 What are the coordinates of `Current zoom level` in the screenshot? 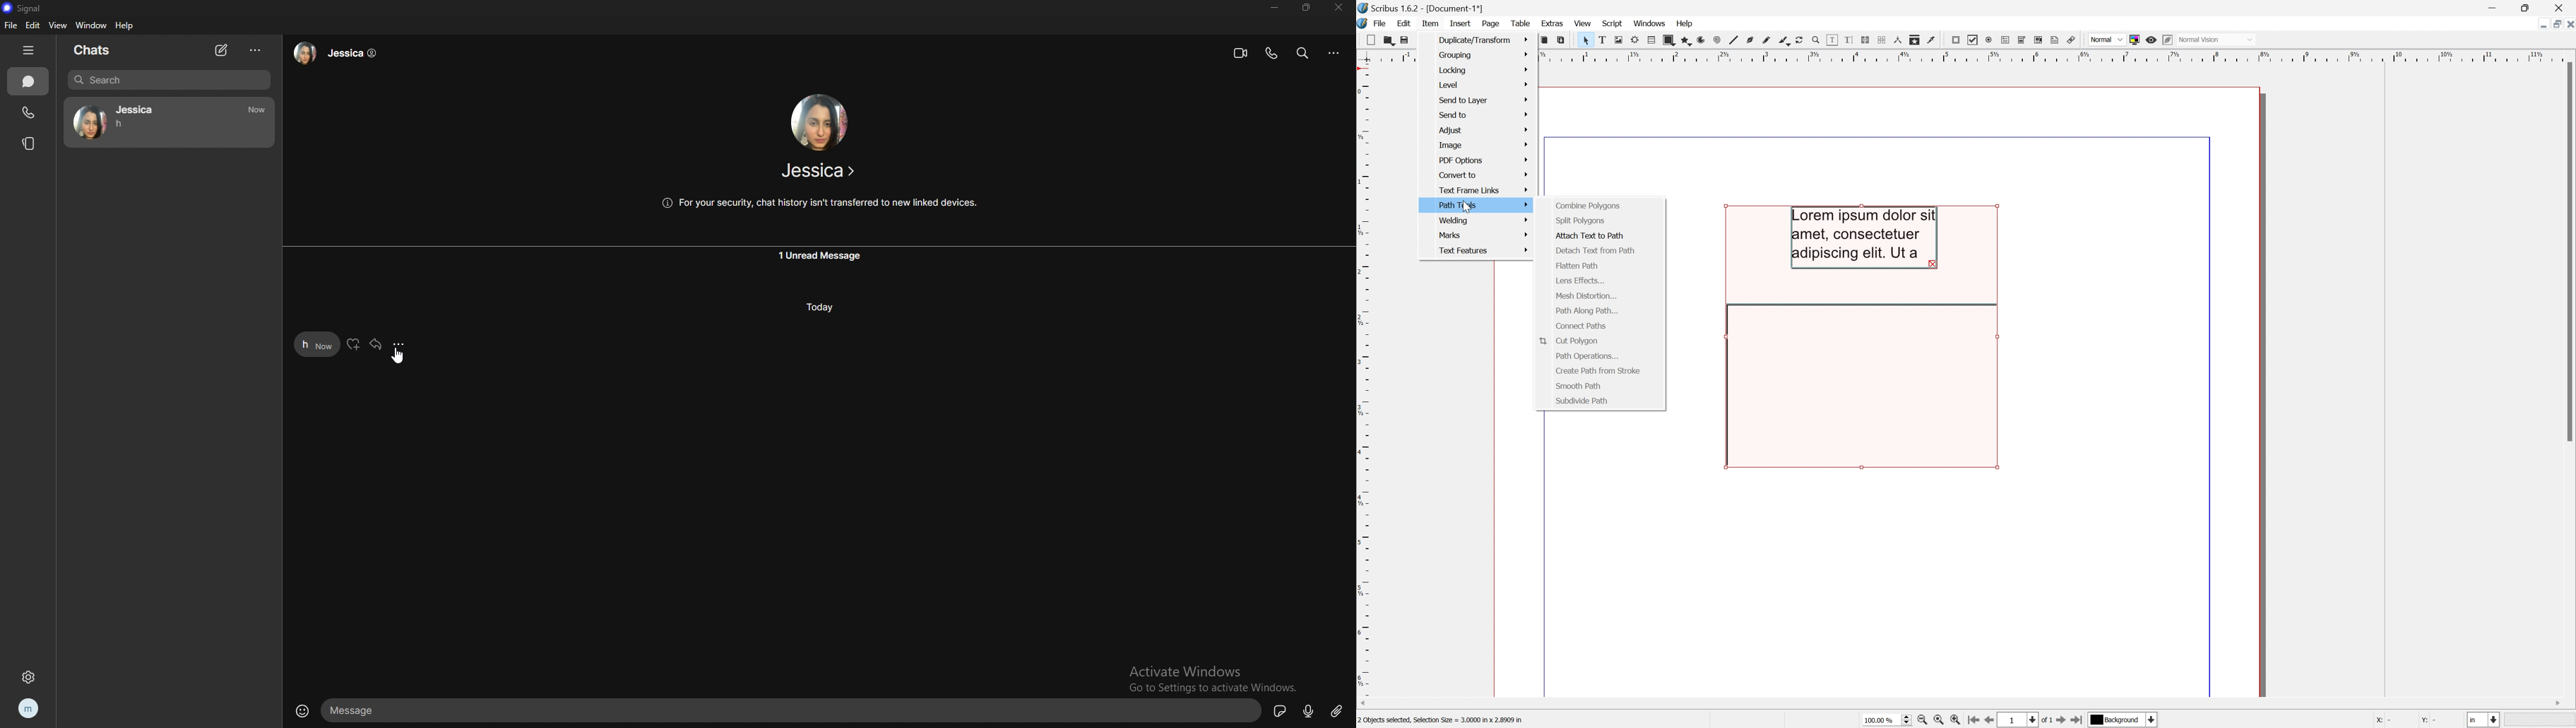 It's located at (1887, 720).